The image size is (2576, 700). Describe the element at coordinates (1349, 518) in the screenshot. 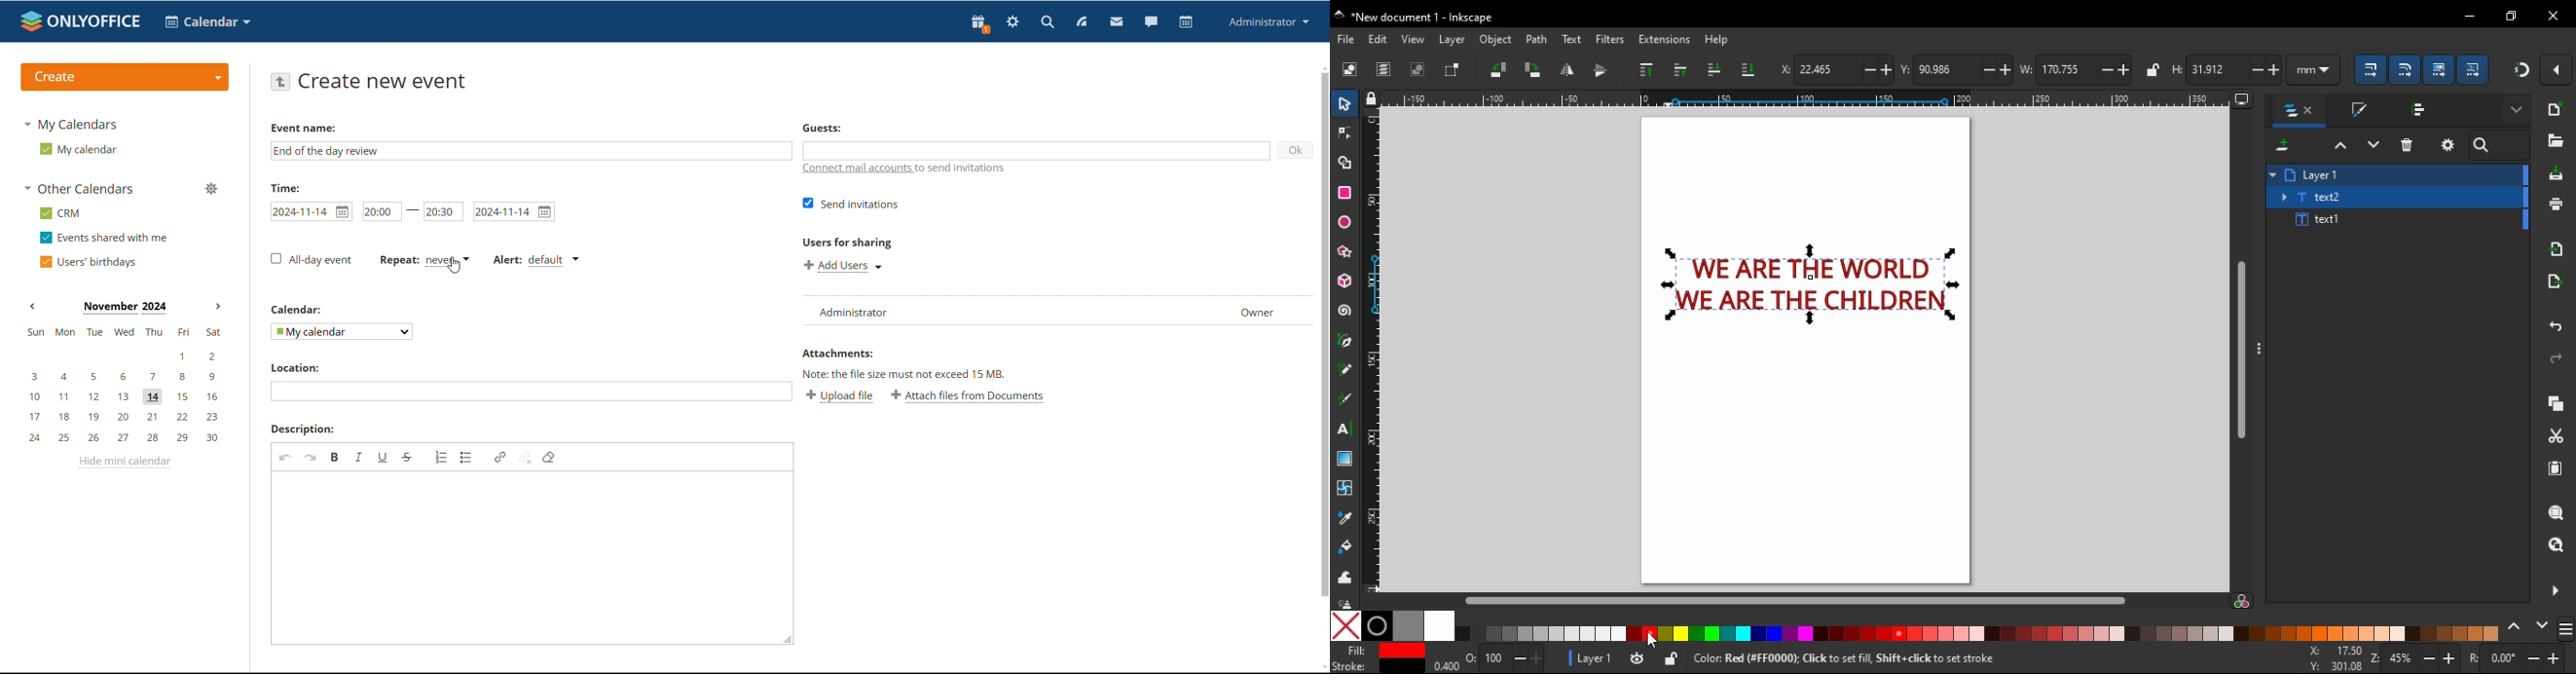

I see `eye dropper tool ` at that location.